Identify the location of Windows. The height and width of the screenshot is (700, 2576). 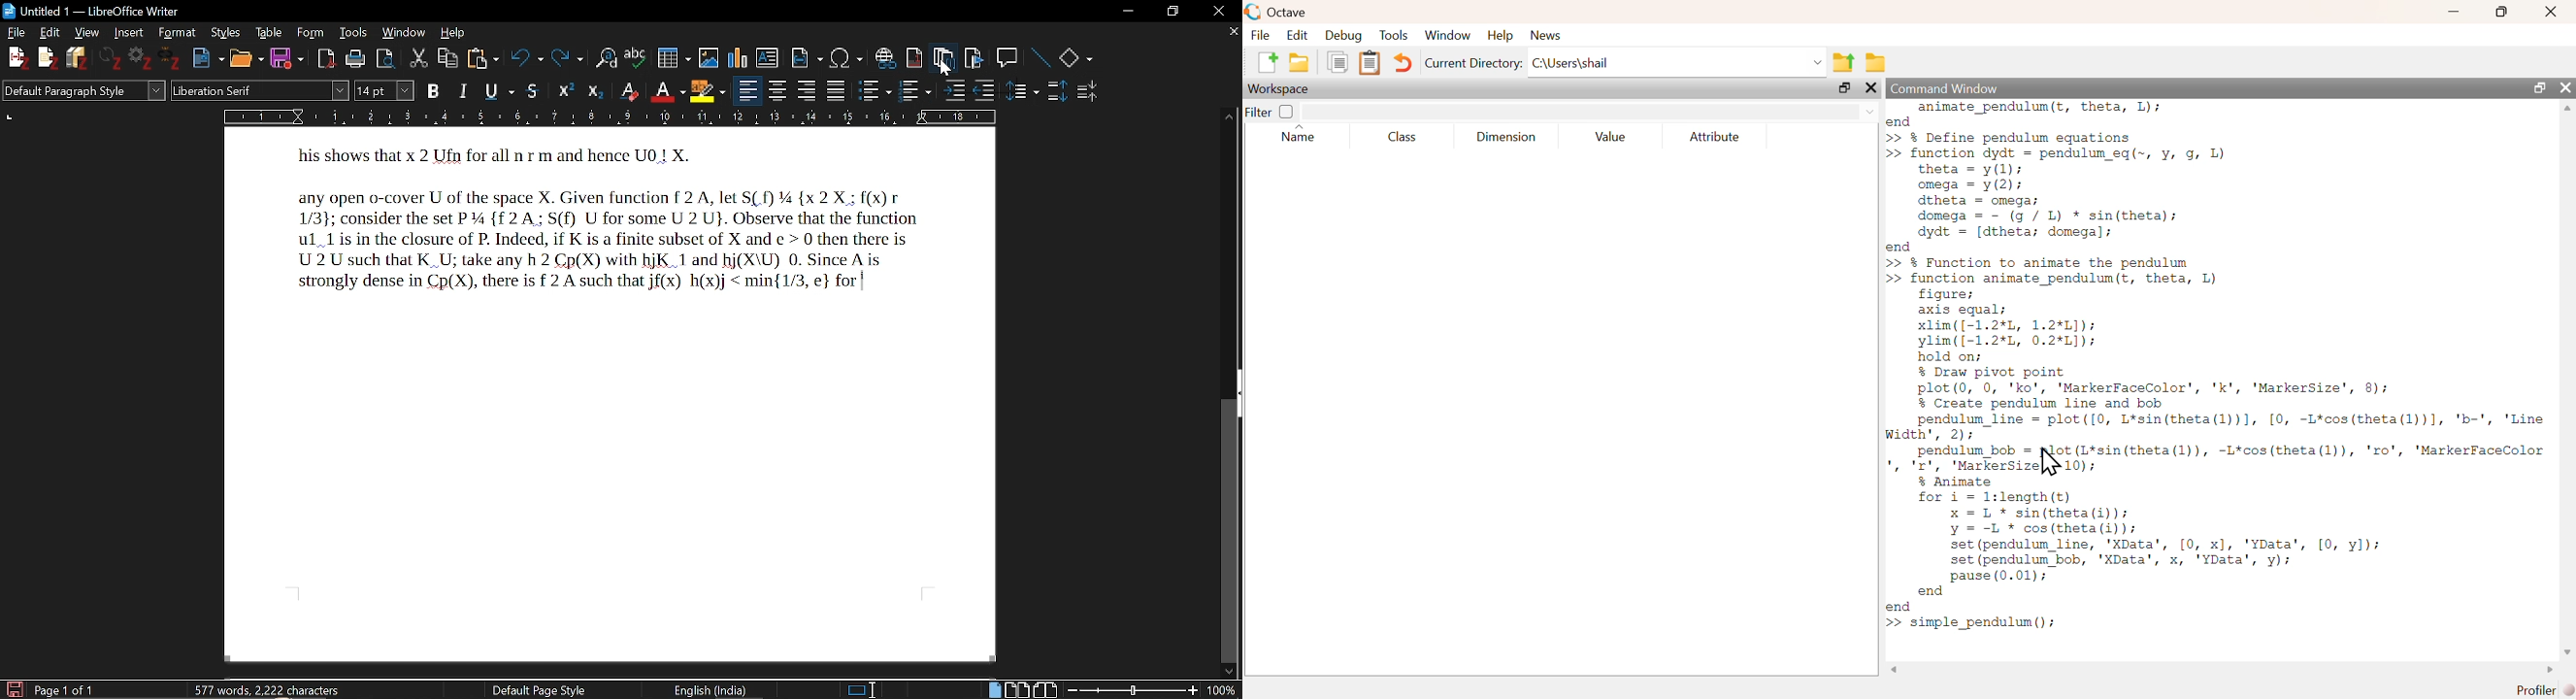
(406, 32).